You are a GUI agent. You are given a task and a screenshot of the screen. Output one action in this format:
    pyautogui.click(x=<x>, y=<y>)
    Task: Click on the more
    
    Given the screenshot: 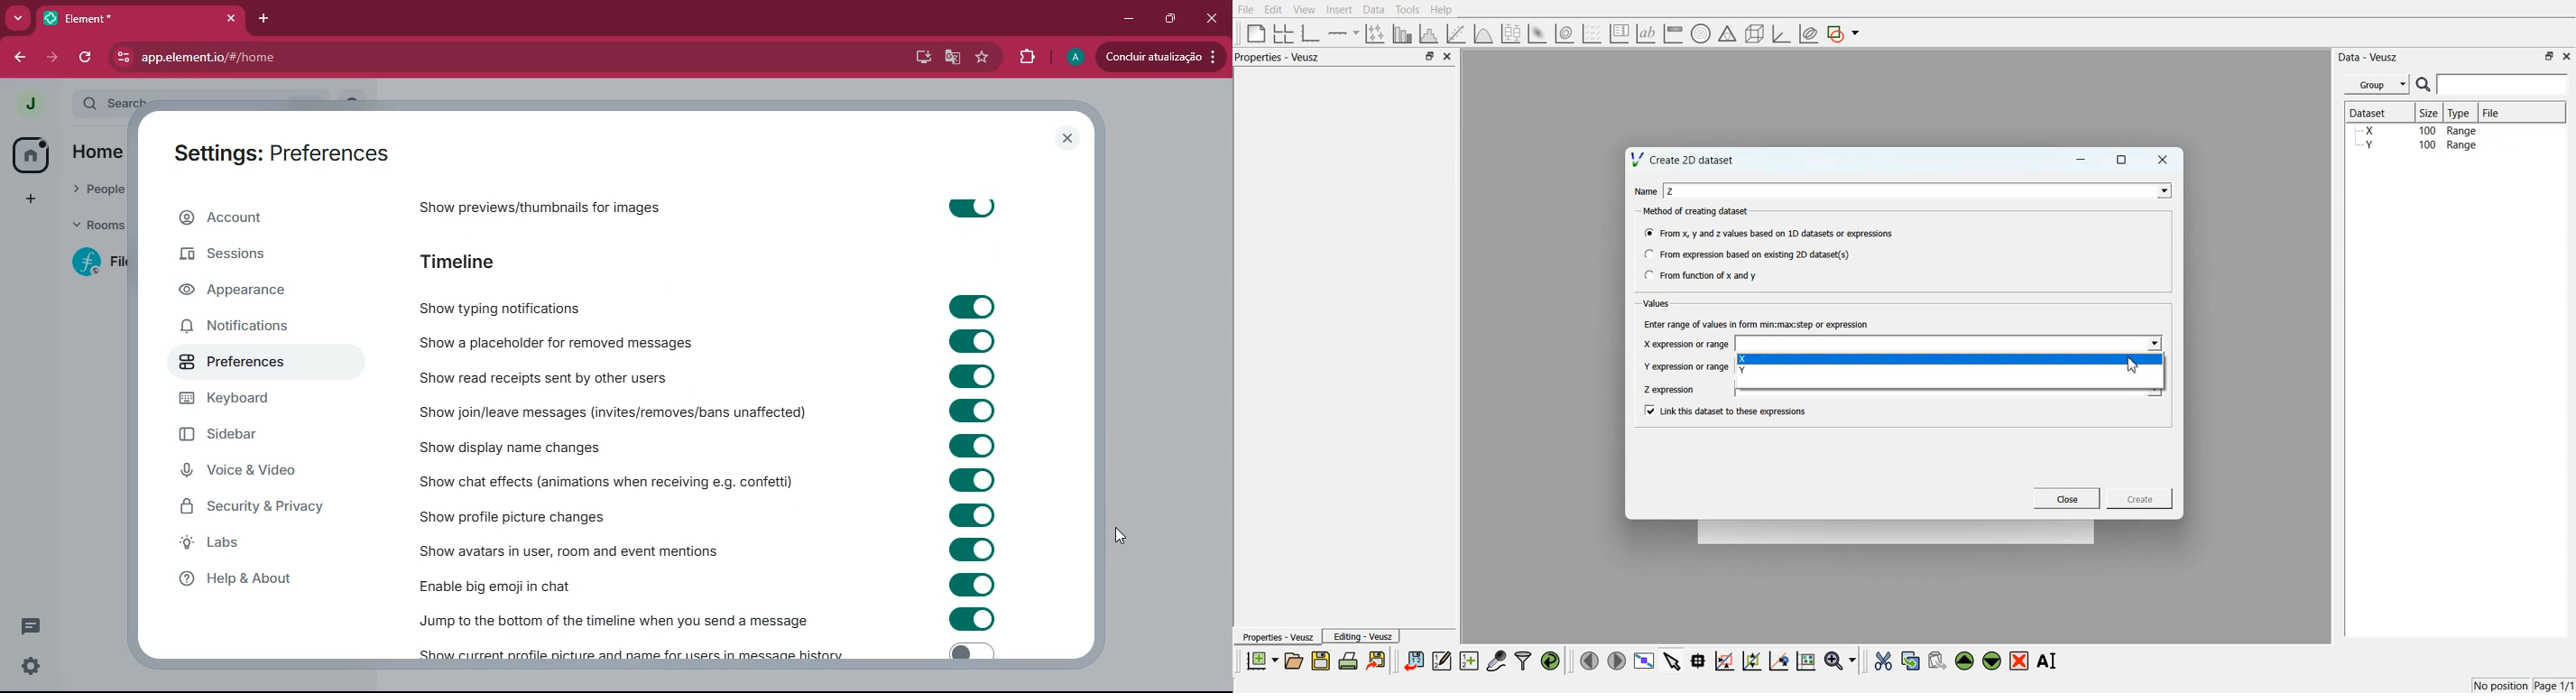 What is the action you would take?
    pyautogui.click(x=18, y=17)
    